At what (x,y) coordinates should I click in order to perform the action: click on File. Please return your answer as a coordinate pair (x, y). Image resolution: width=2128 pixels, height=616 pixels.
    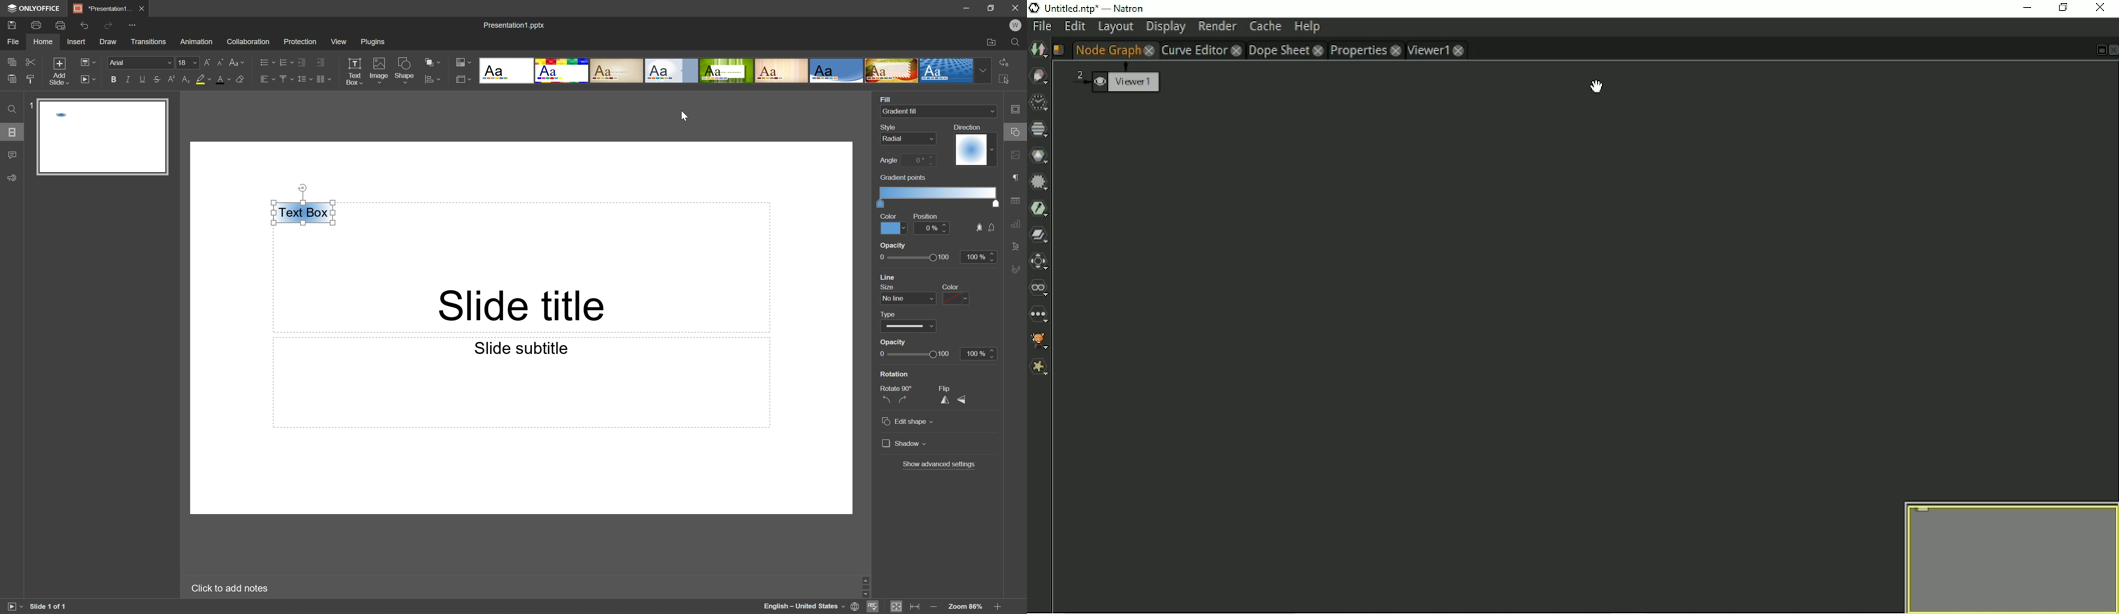
    Looking at the image, I should click on (16, 41).